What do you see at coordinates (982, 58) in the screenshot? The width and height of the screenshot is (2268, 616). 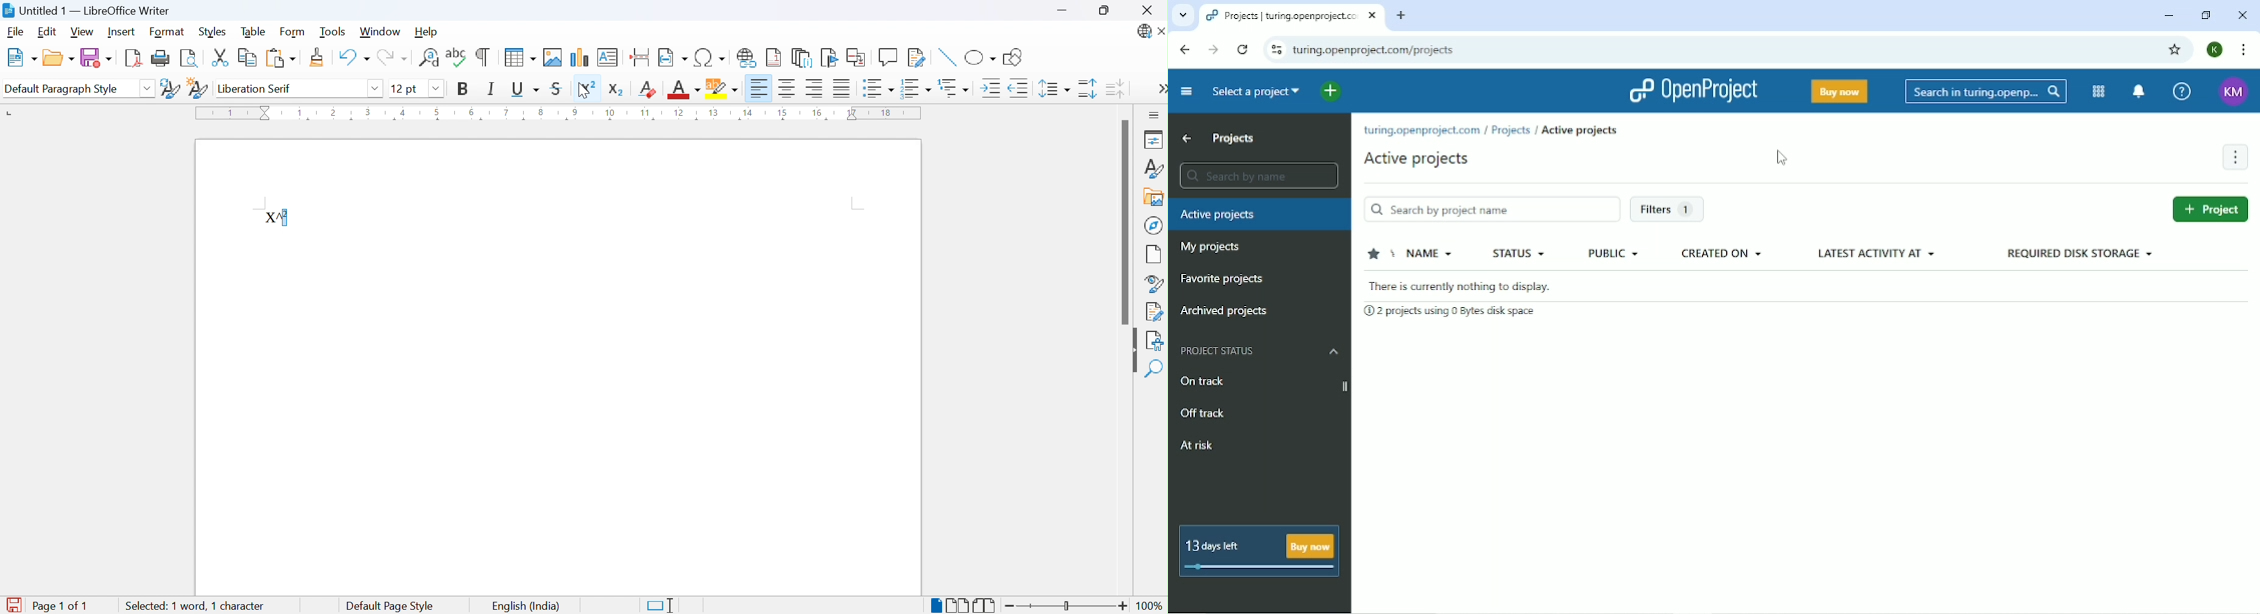 I see `Basic shapes` at bounding box center [982, 58].